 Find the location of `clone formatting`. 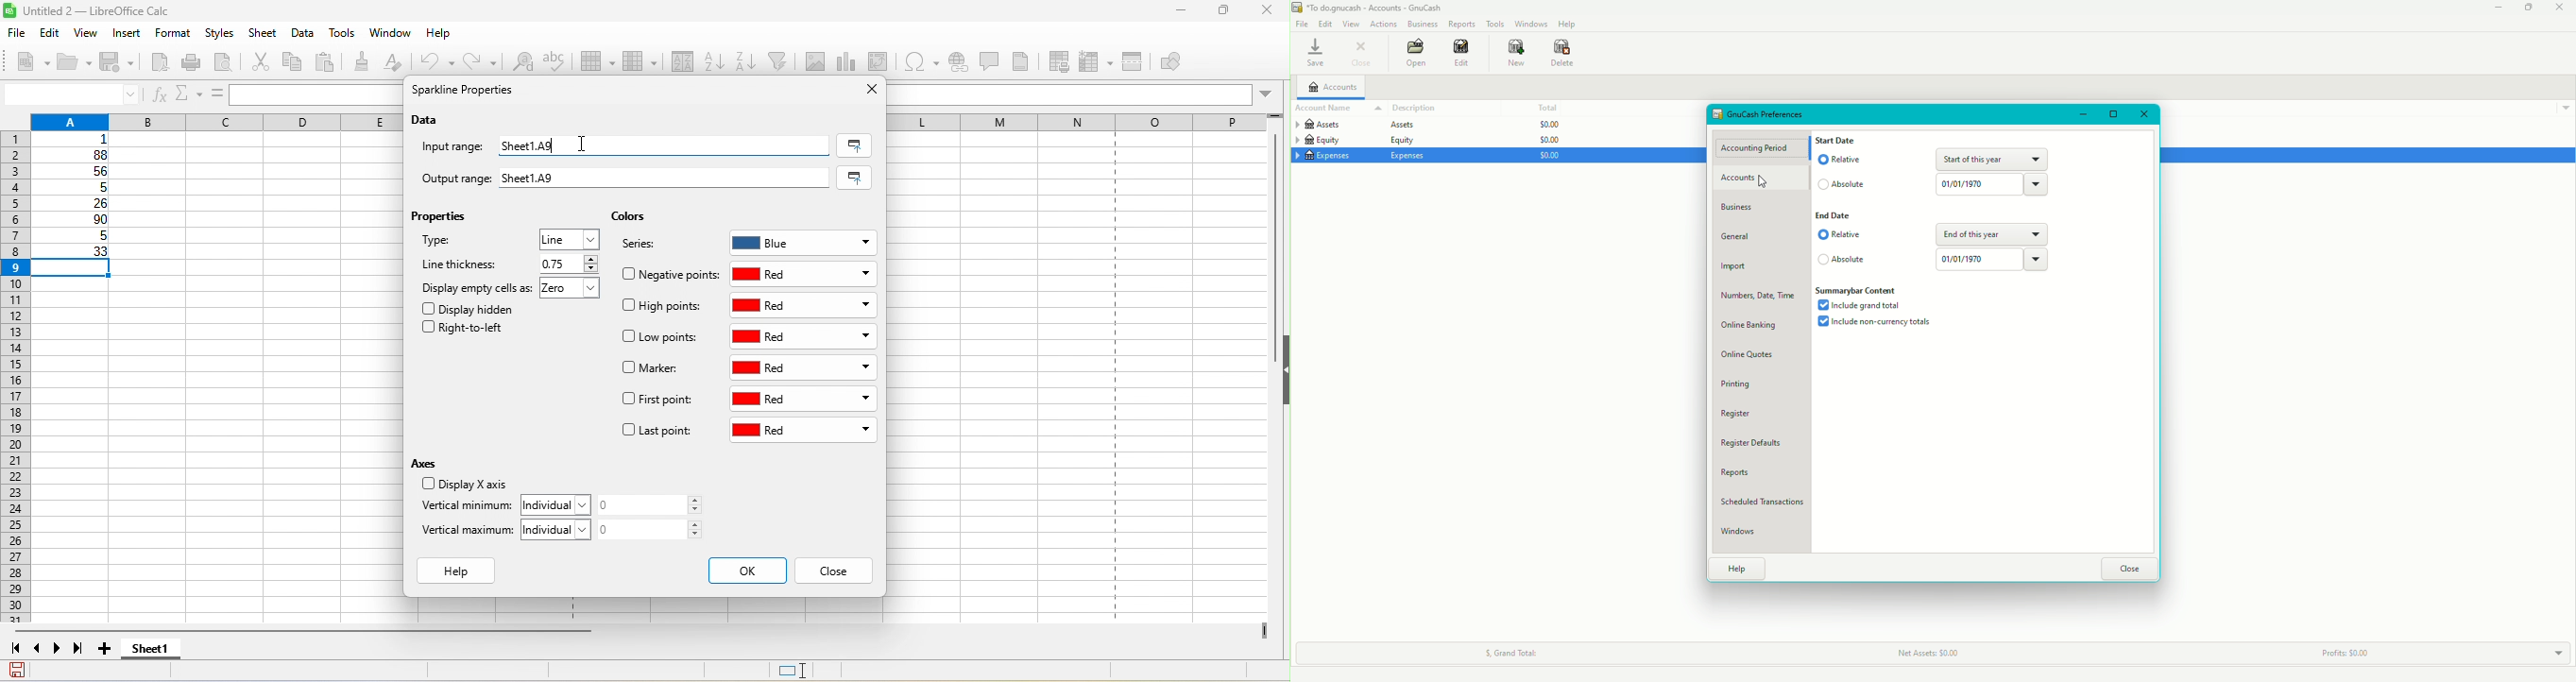

clone formatting is located at coordinates (366, 61).